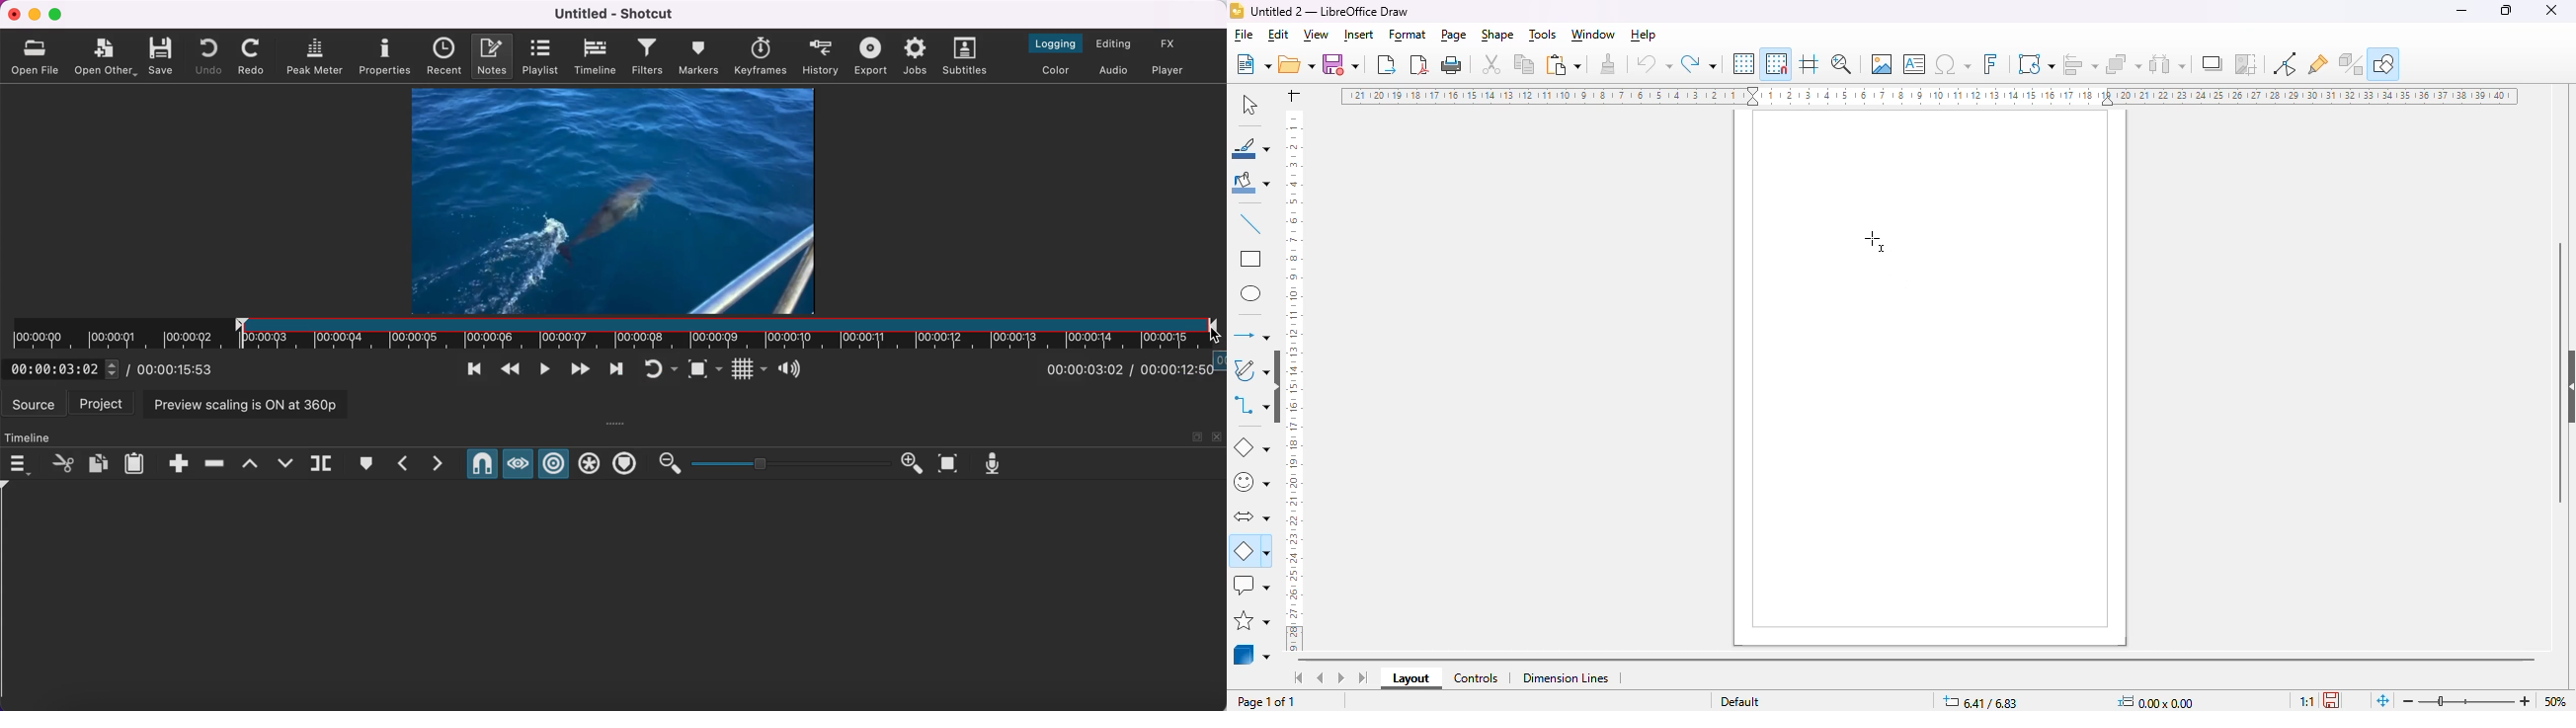 This screenshot has width=2576, height=728. Describe the element at coordinates (1953, 64) in the screenshot. I see `insert special characters` at that location.